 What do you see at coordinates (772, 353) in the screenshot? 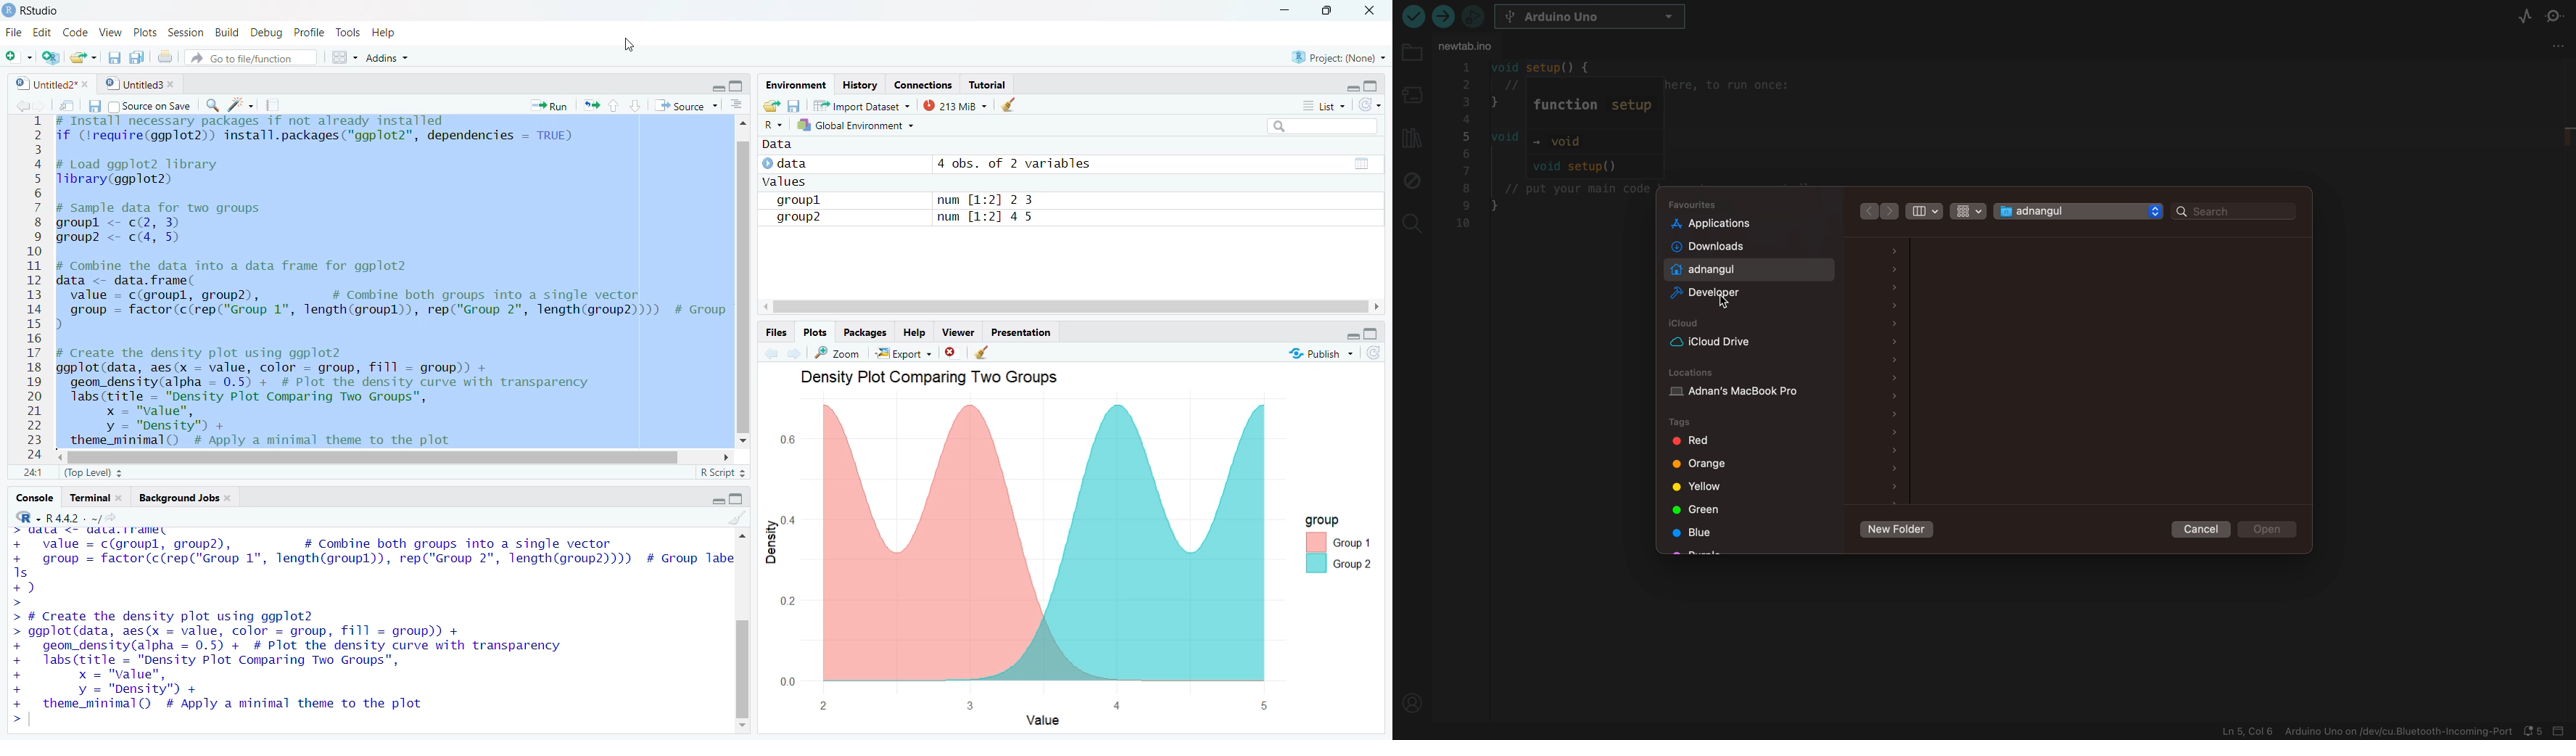
I see `previous` at bounding box center [772, 353].